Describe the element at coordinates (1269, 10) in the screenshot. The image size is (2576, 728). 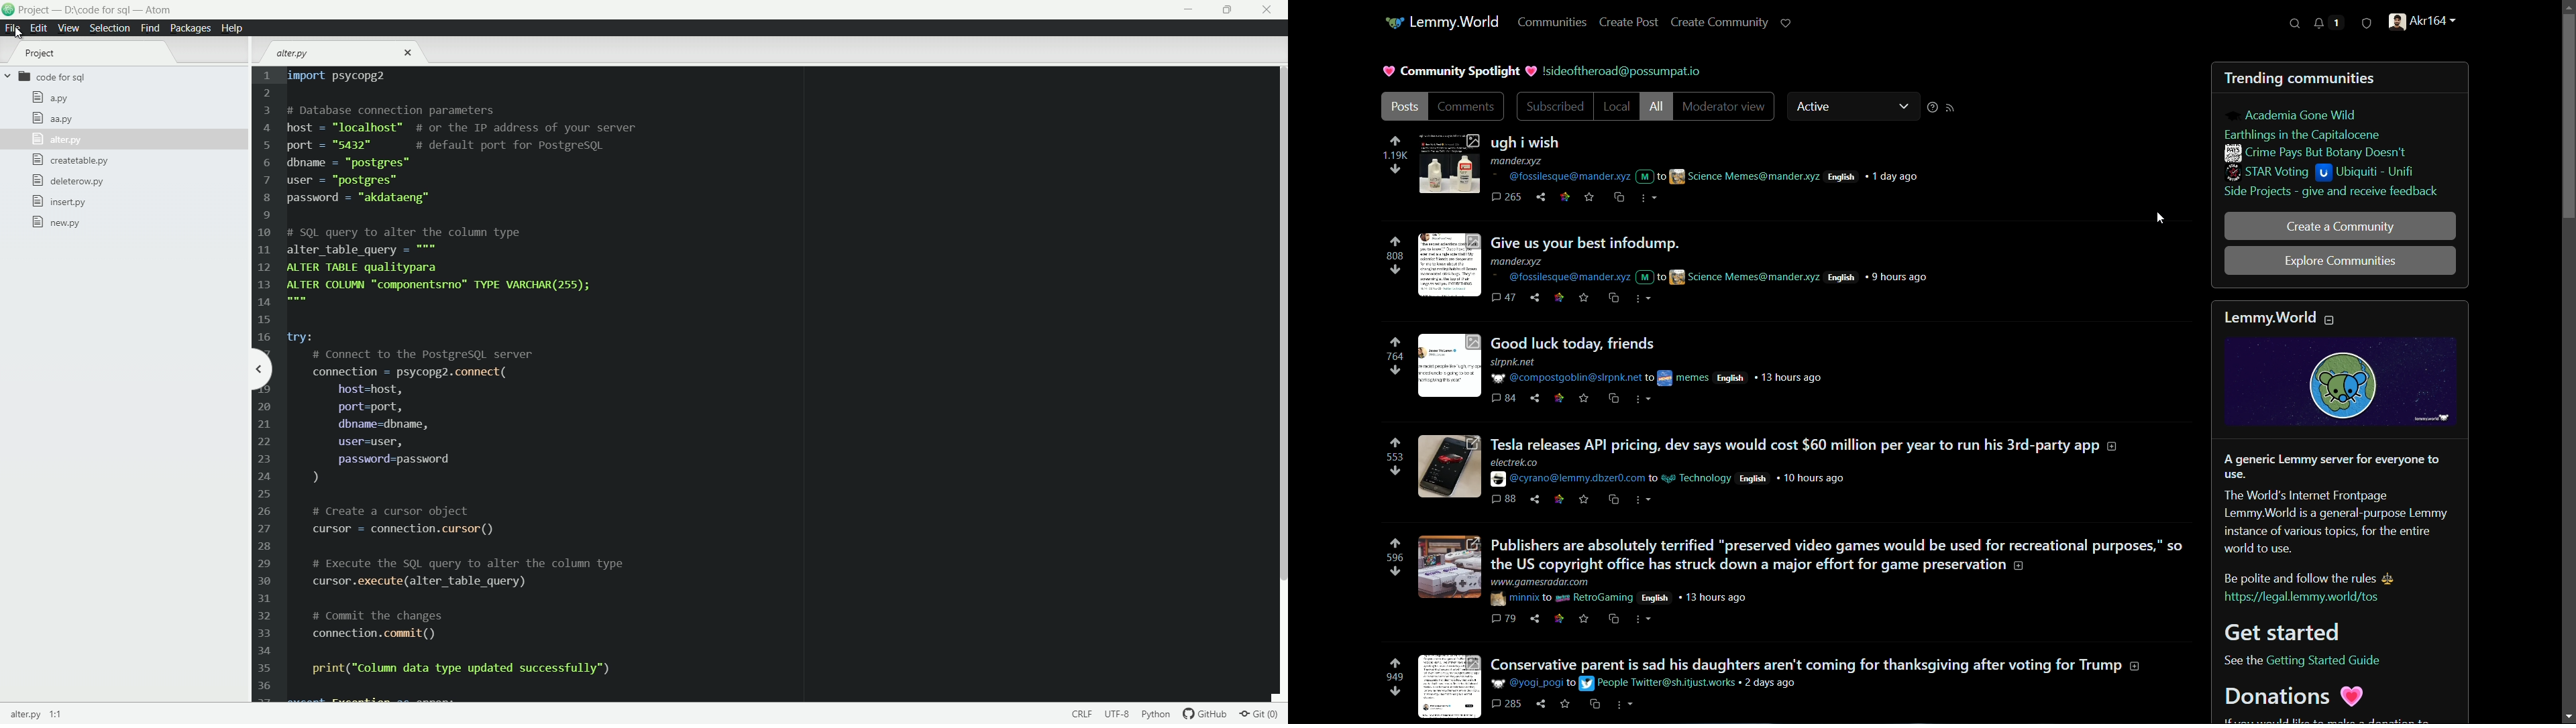
I see `close app` at that location.